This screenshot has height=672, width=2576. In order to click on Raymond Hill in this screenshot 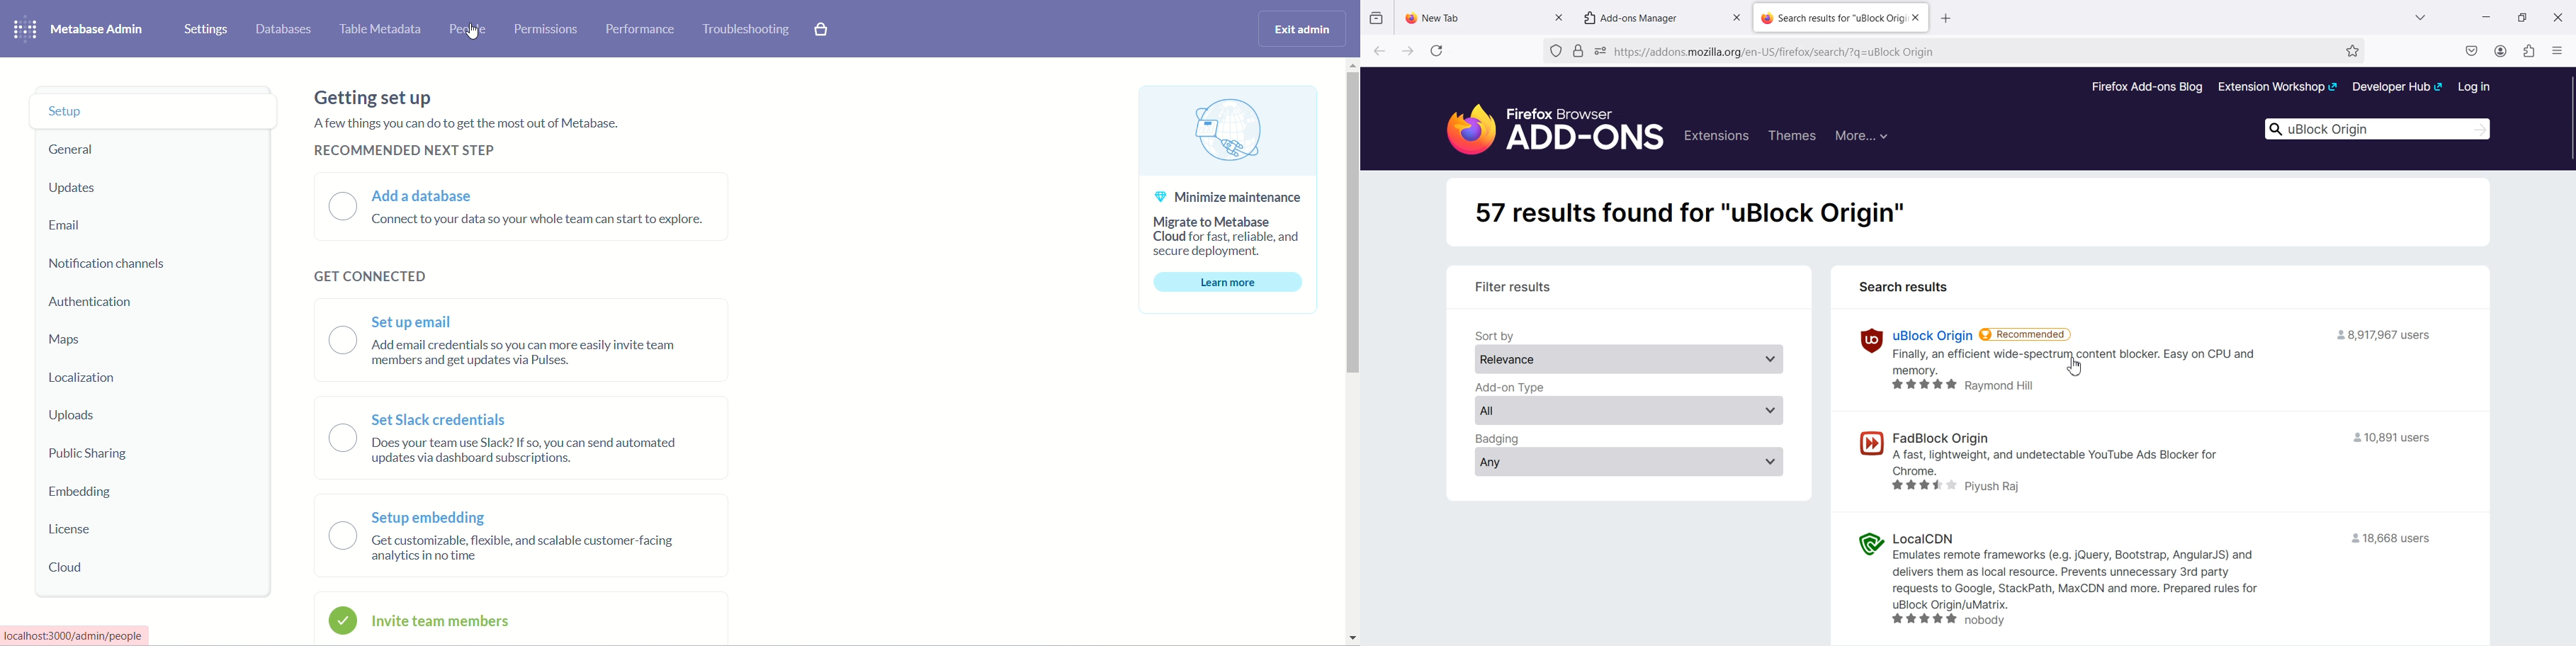, I will do `click(2003, 386)`.